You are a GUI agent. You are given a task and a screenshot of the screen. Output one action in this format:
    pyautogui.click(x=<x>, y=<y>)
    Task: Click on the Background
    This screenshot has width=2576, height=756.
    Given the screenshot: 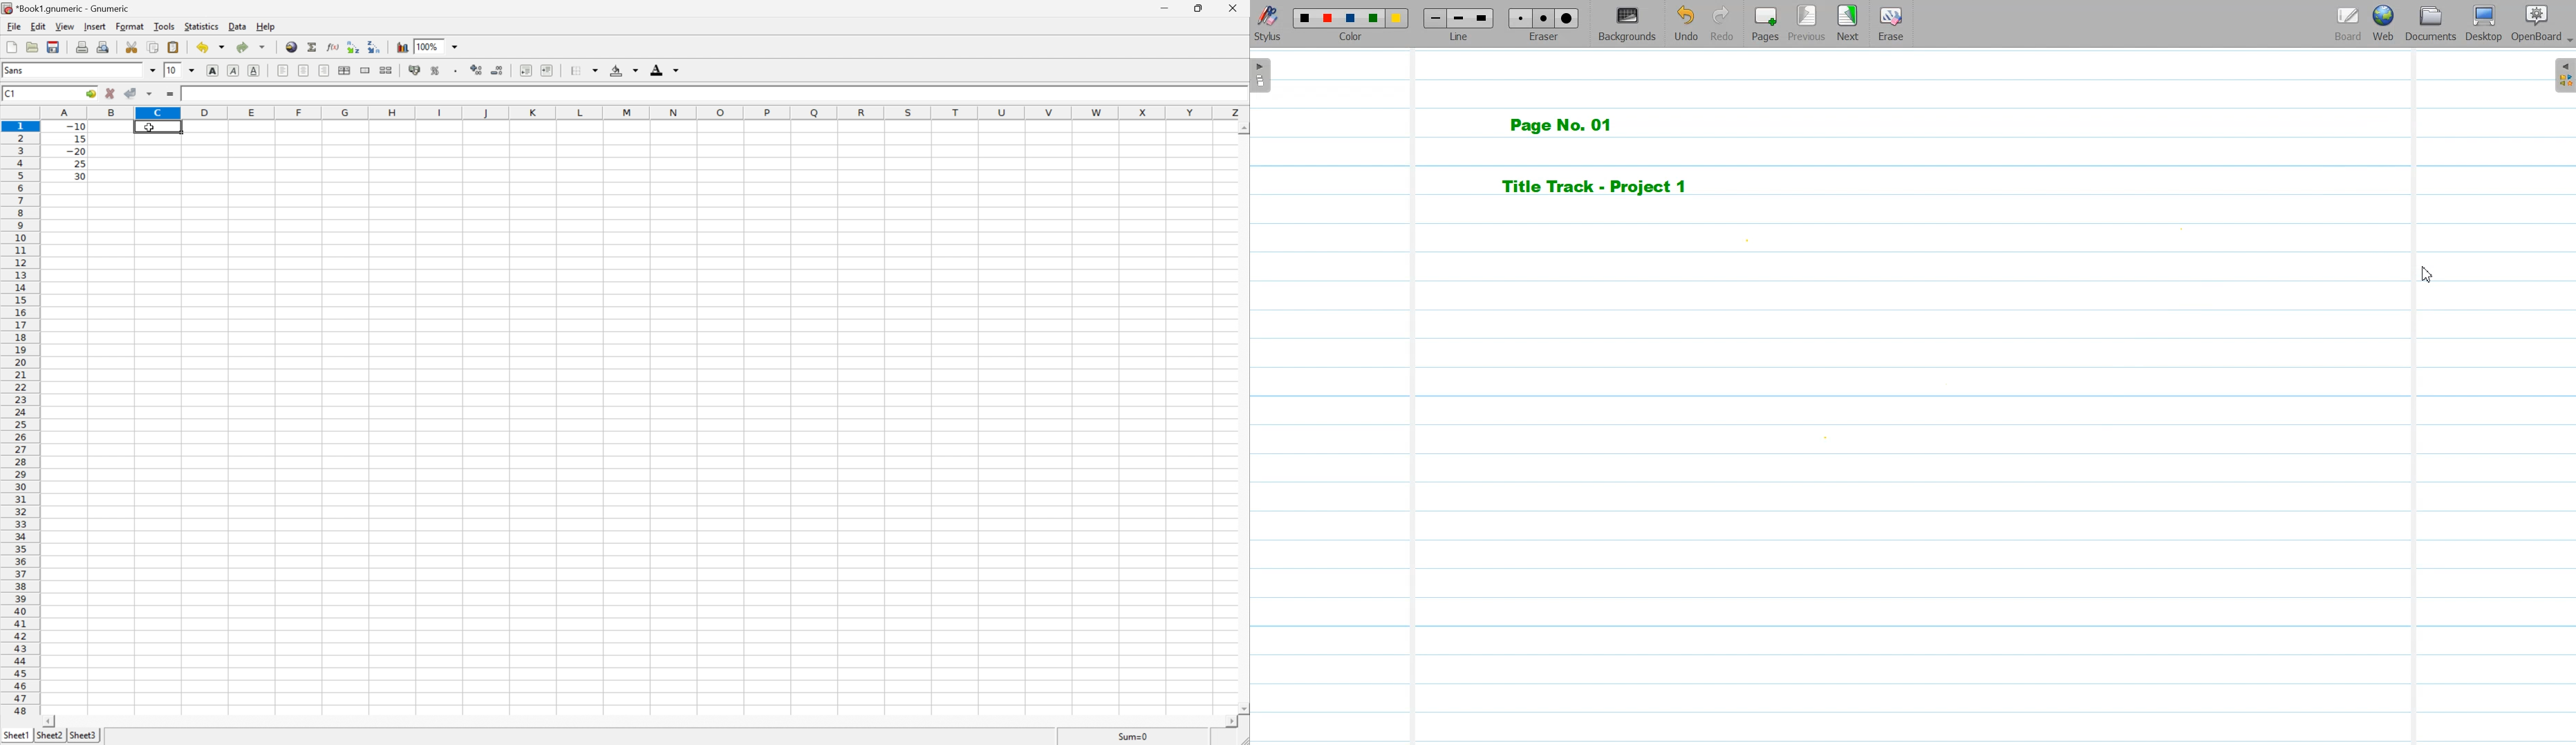 What is the action you would take?
    pyautogui.click(x=617, y=71)
    